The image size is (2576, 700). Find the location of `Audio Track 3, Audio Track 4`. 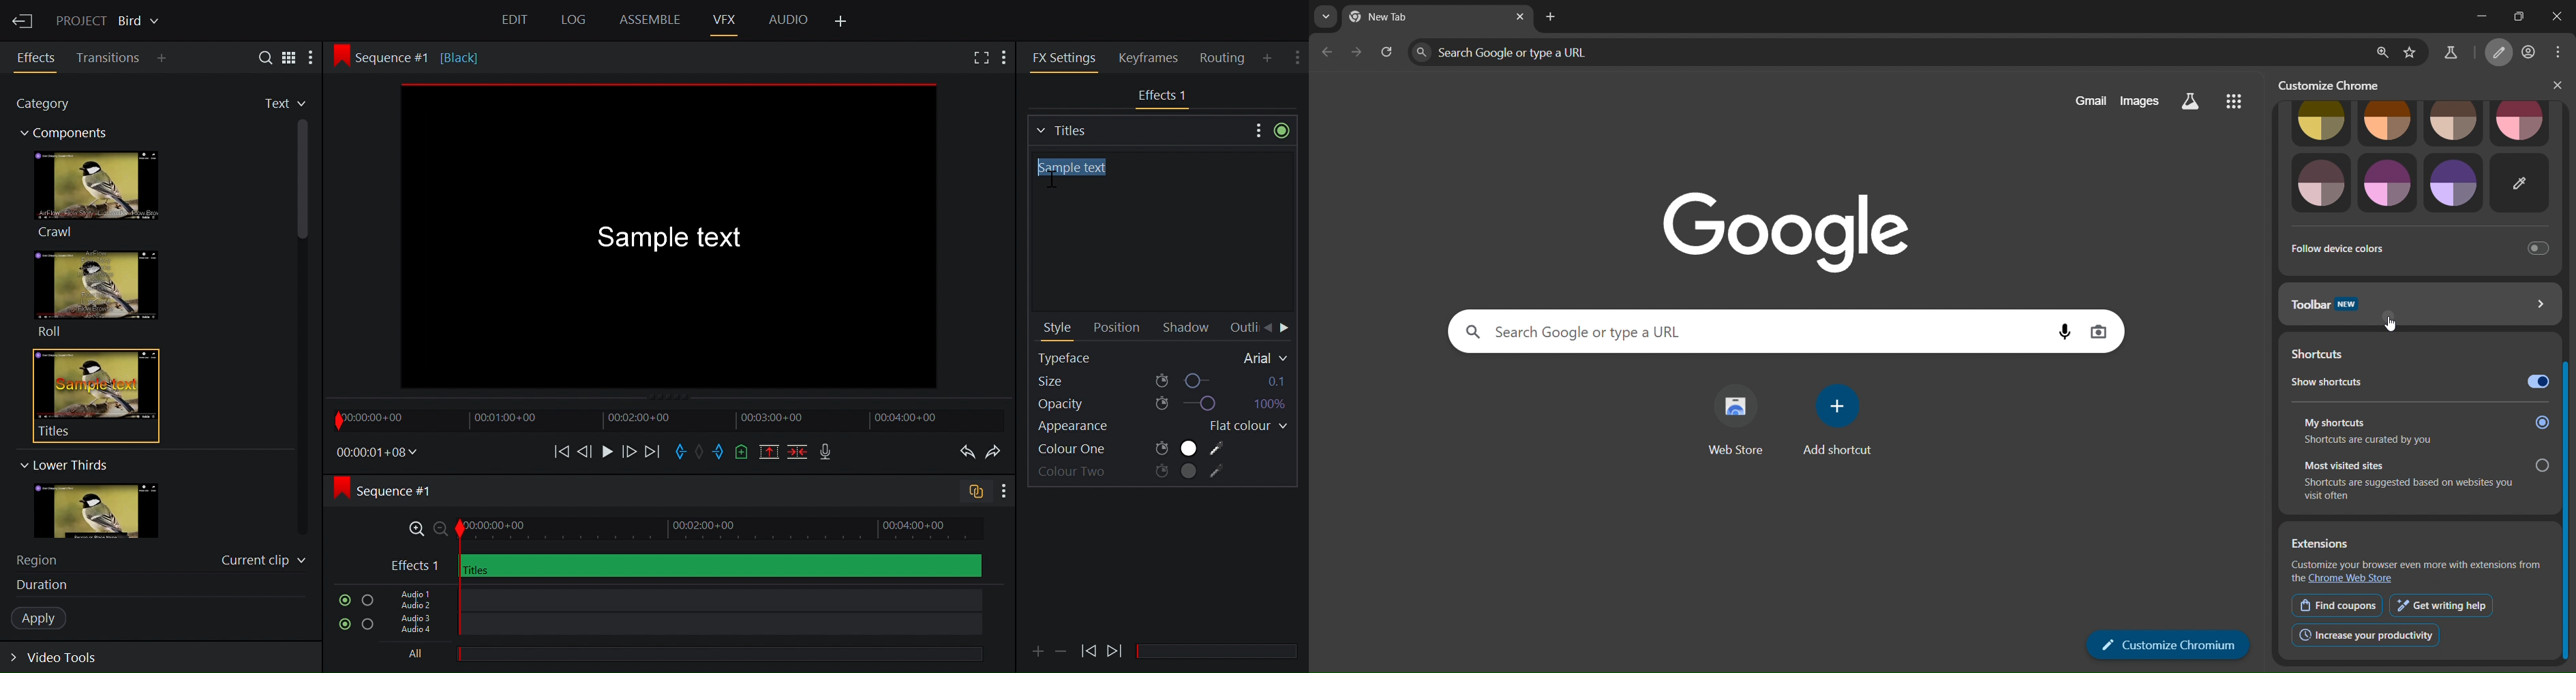

Audio Track 3, Audio Track 4 is located at coordinates (684, 627).